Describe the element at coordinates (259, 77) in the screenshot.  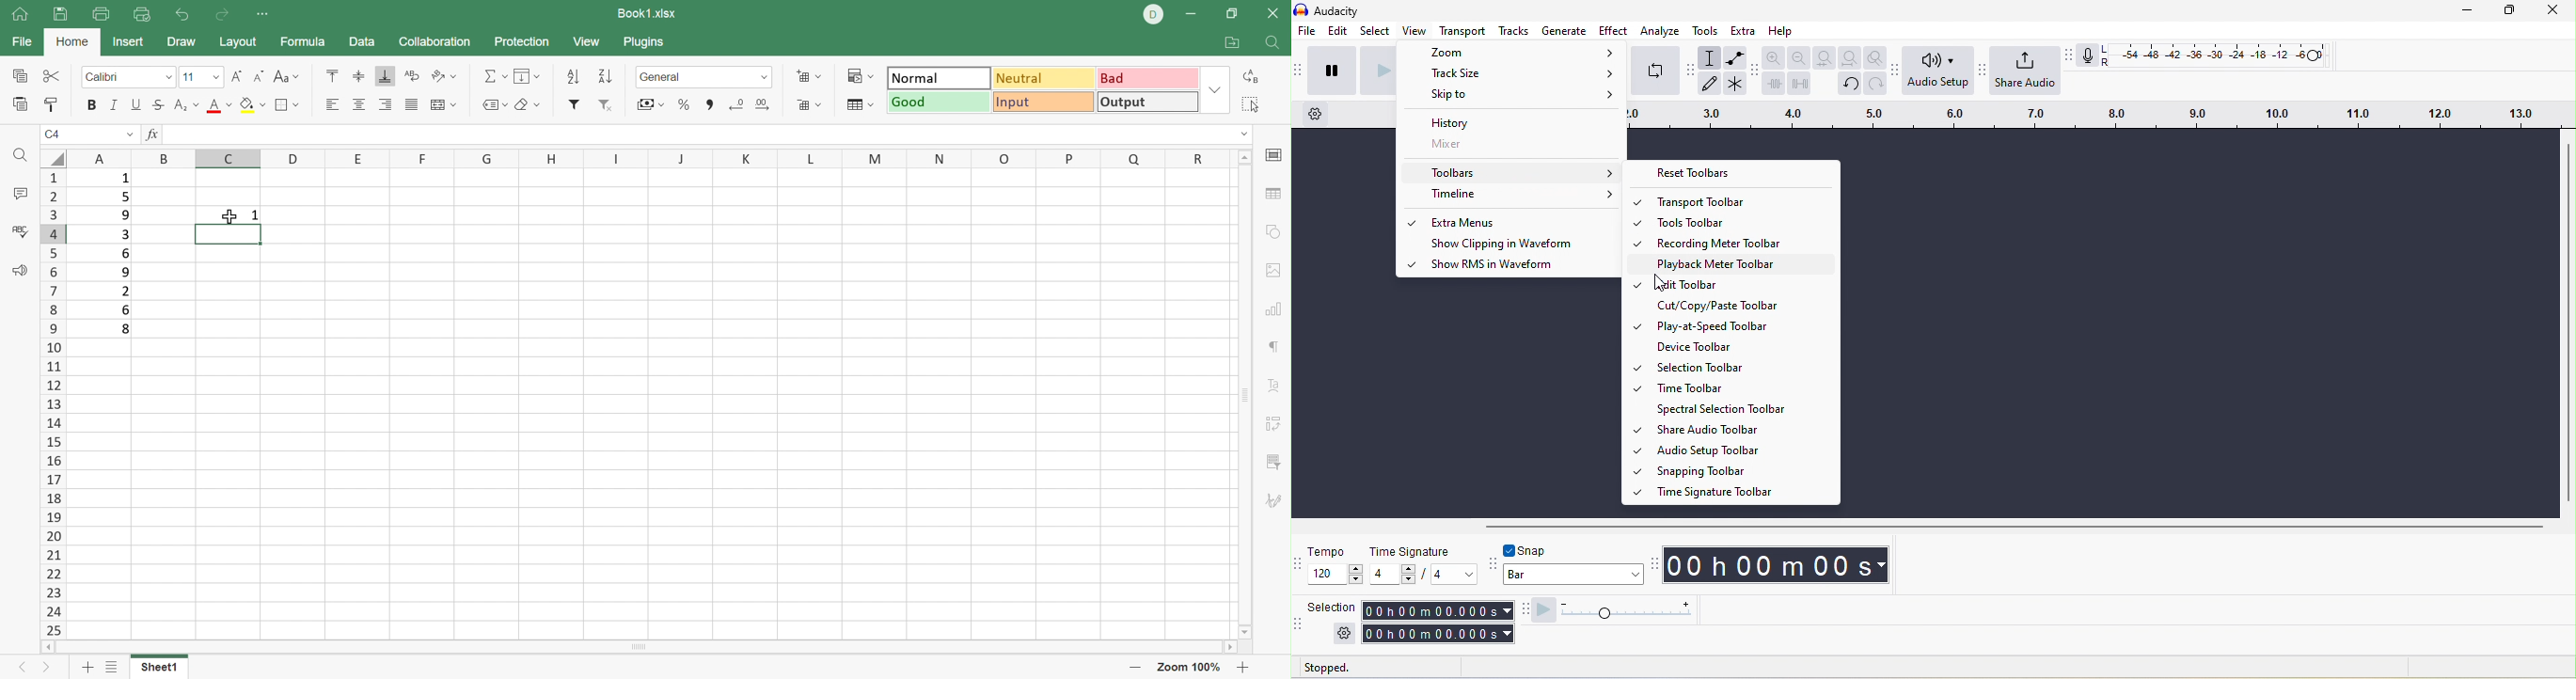
I see `Decrement font size` at that location.